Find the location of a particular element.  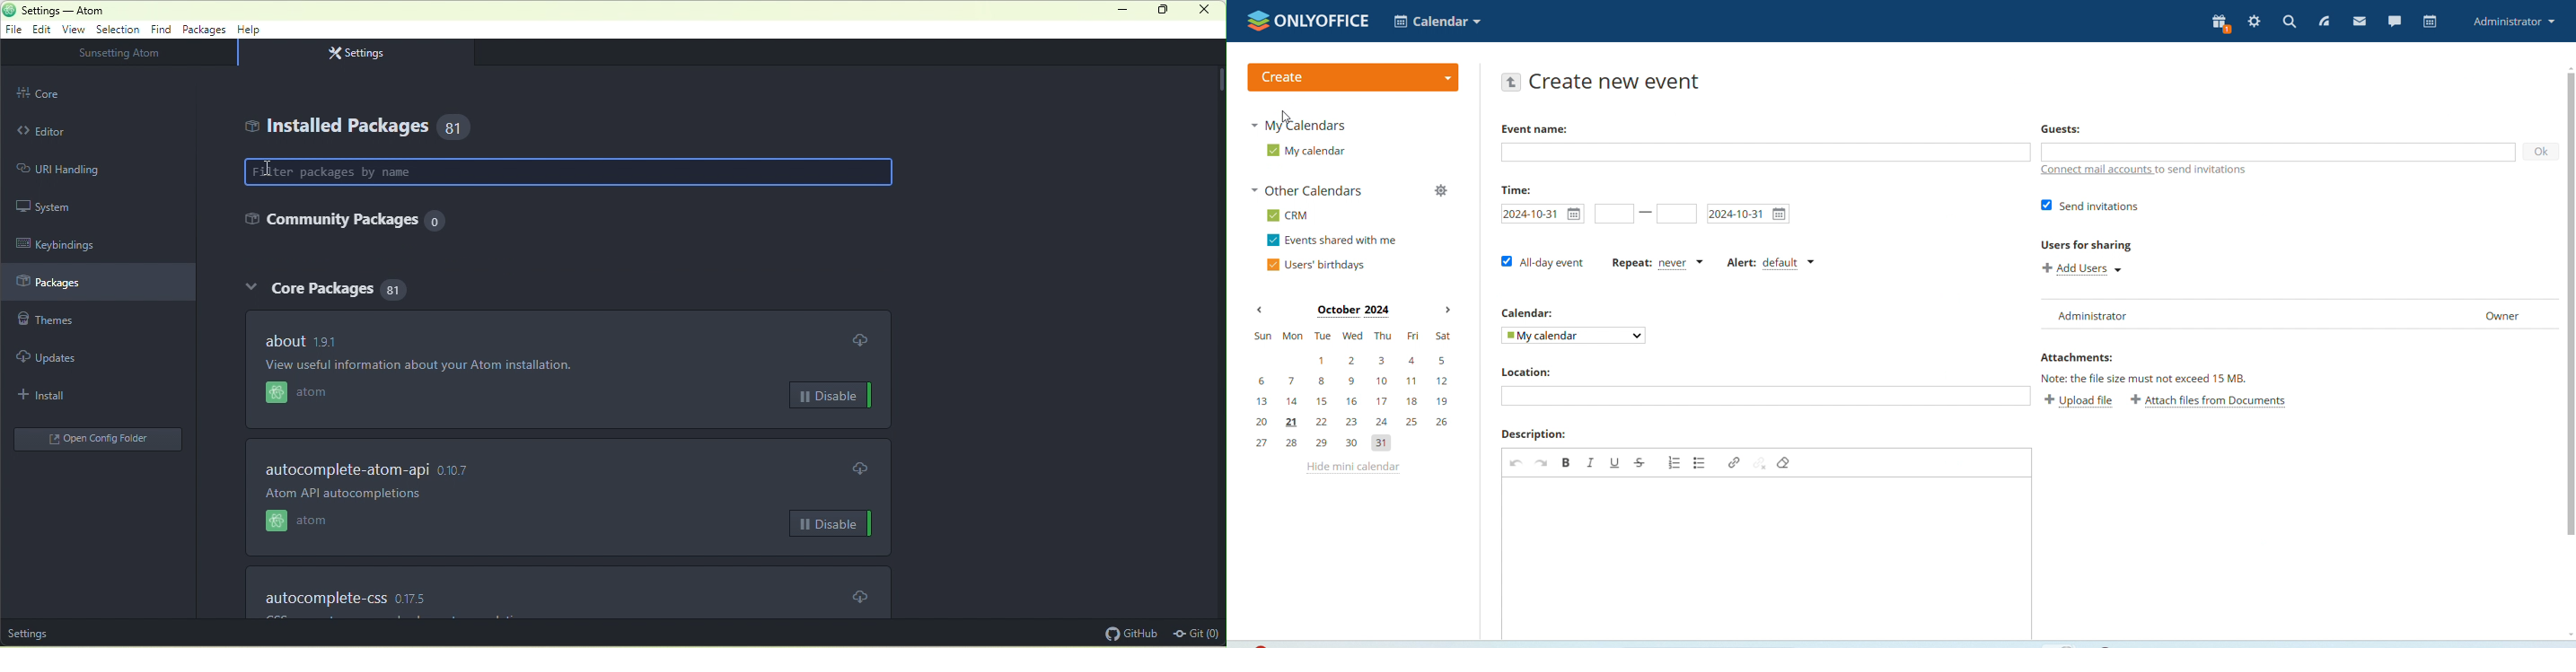

packages is located at coordinates (99, 284).